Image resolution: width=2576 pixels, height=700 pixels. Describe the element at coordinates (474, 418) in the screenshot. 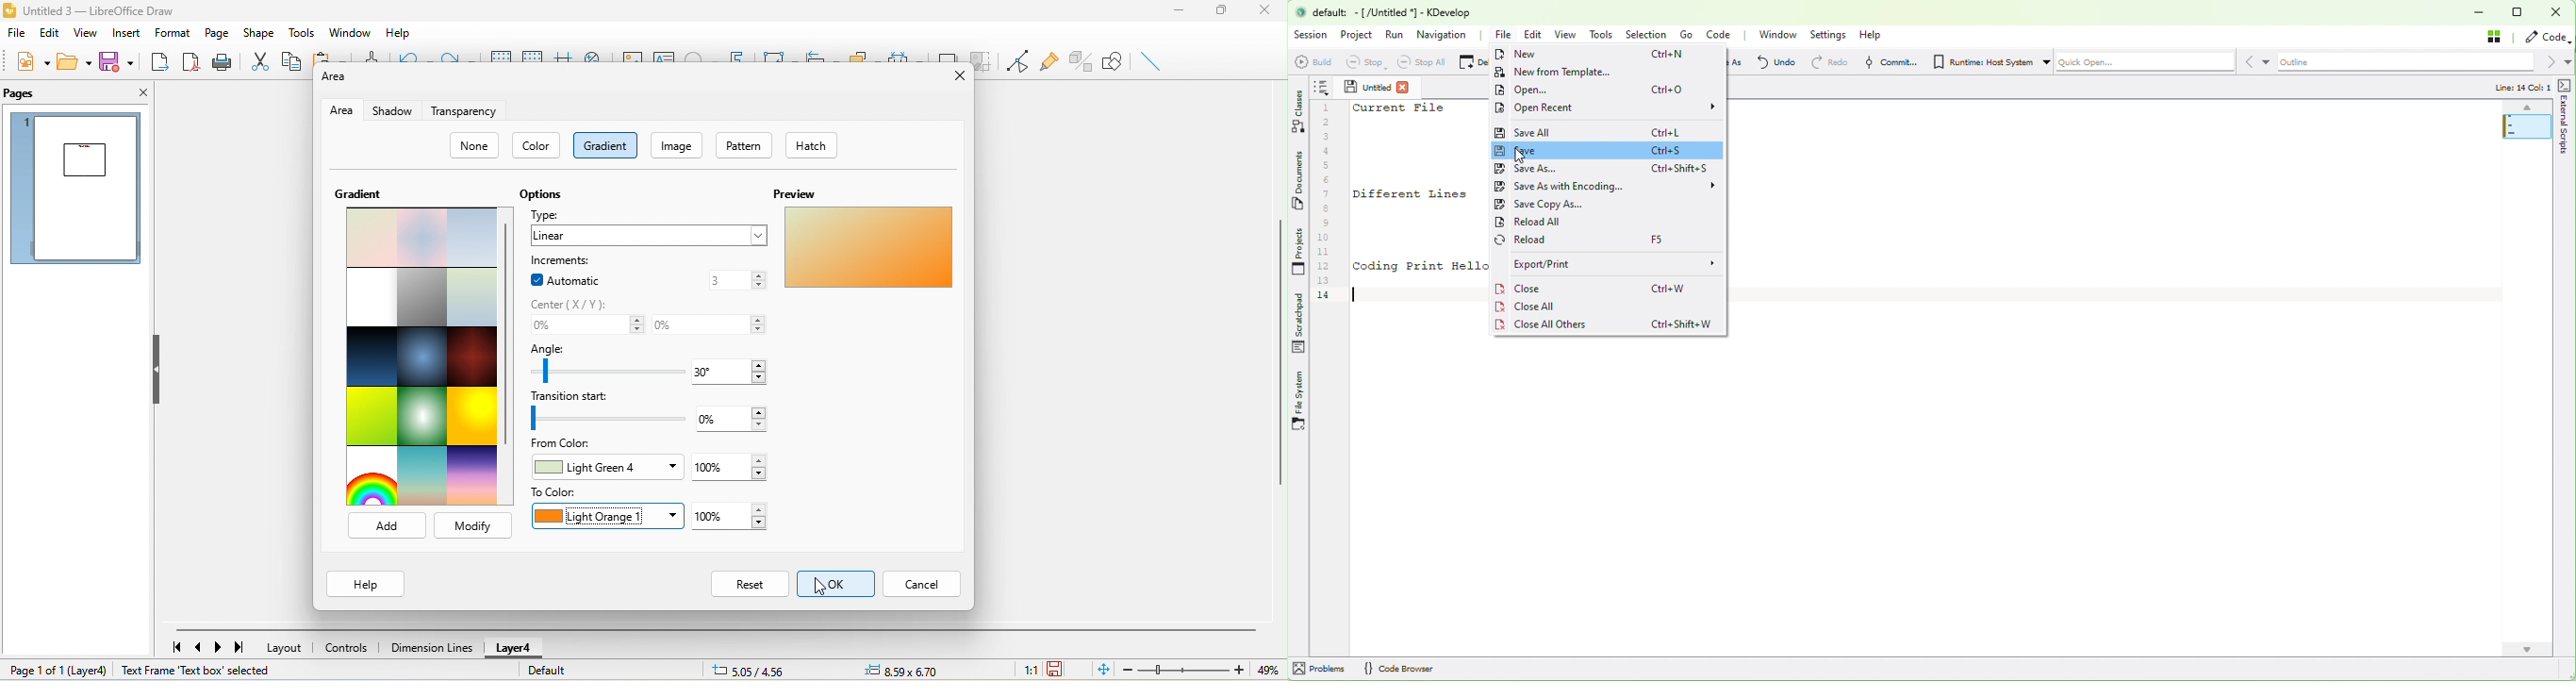

I see `sunshine` at that location.